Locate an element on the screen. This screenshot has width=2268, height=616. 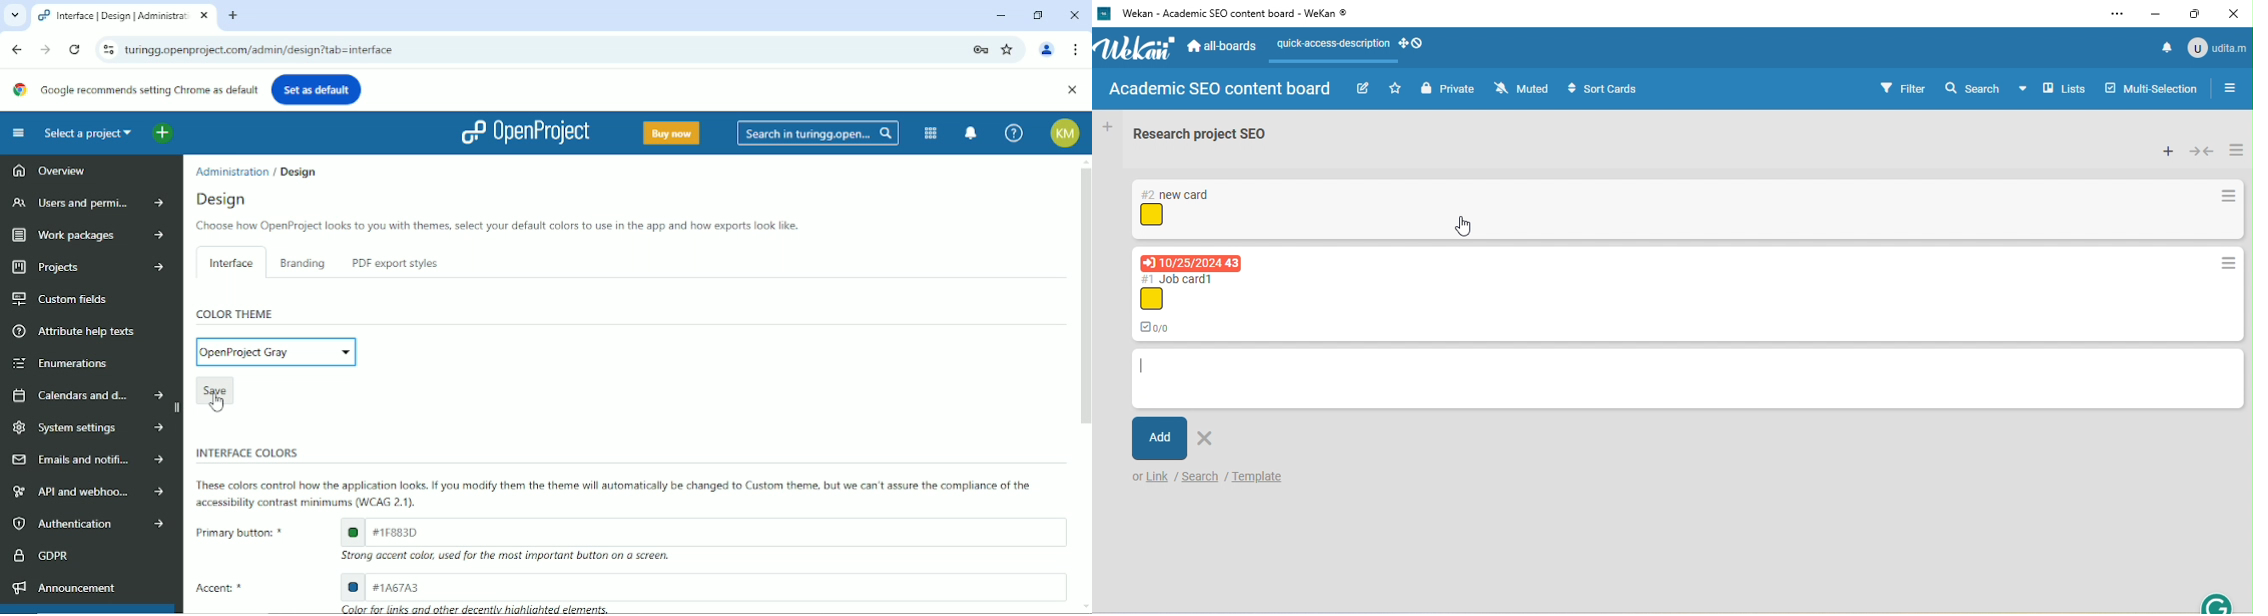
Attribute help texts is located at coordinates (78, 331).